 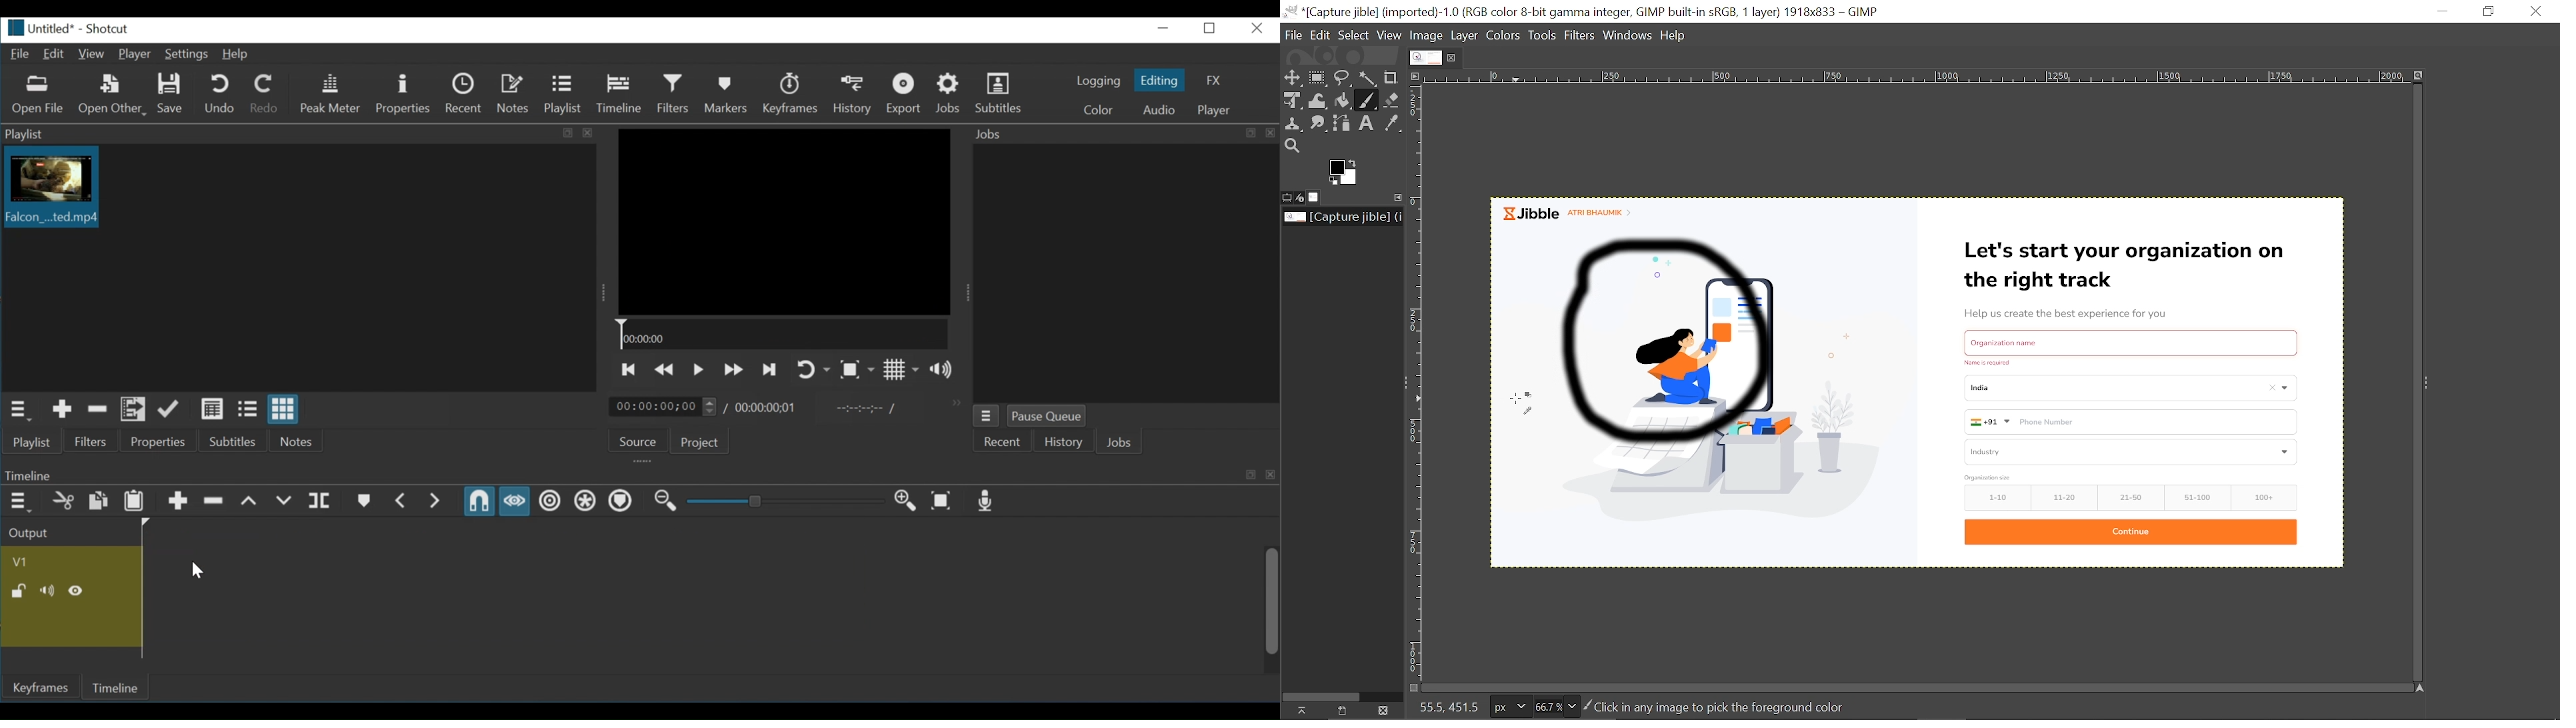 What do you see at coordinates (1099, 81) in the screenshot?
I see `logging` at bounding box center [1099, 81].